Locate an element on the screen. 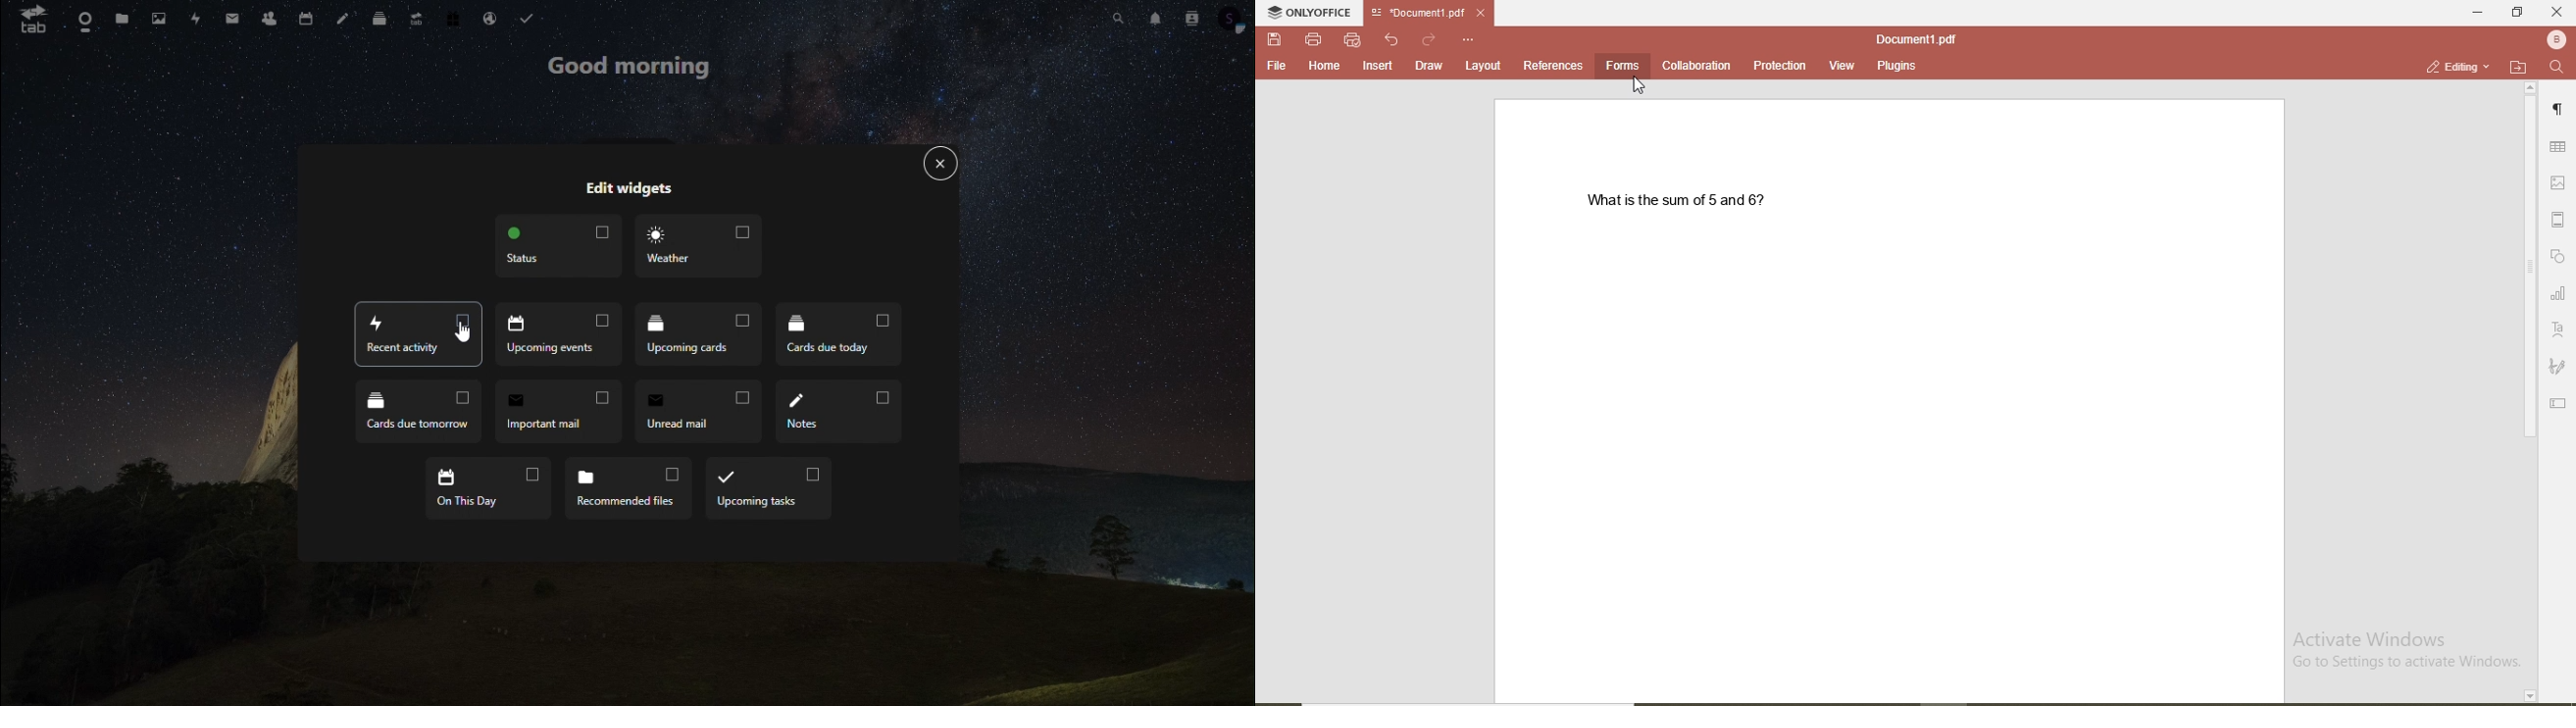 The height and width of the screenshot is (728, 2576). email hosting is located at coordinates (490, 22).